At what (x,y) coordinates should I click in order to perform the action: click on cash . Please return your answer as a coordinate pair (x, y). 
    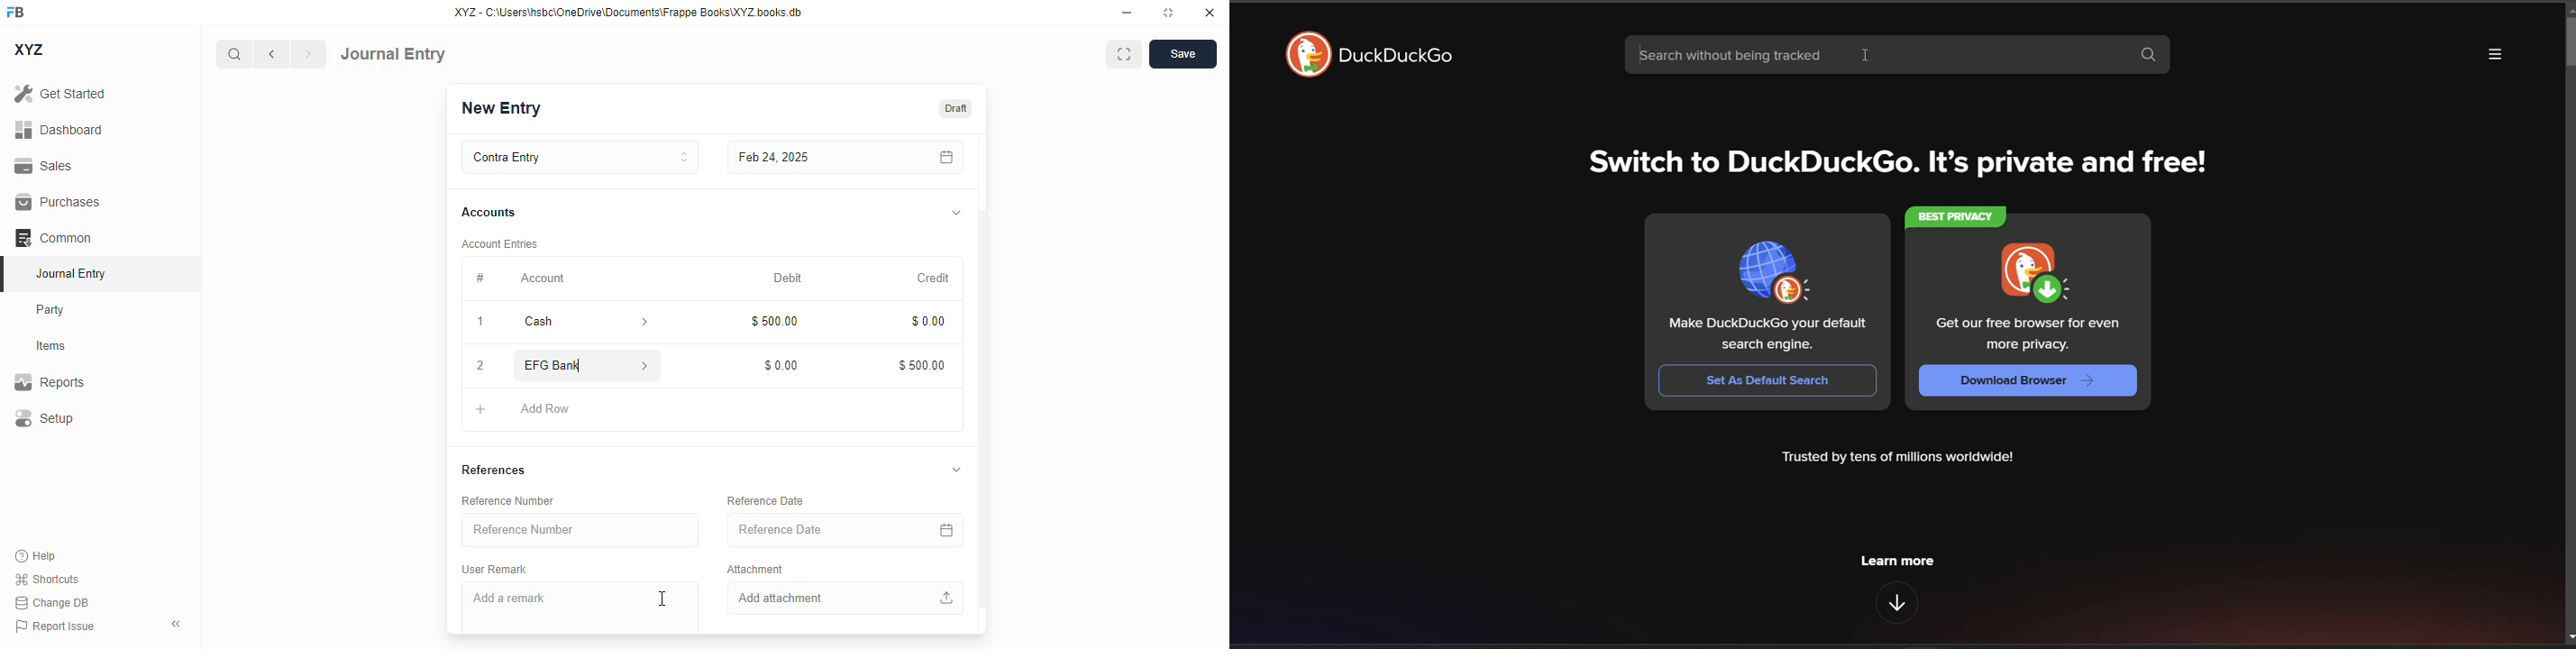
    Looking at the image, I should click on (560, 322).